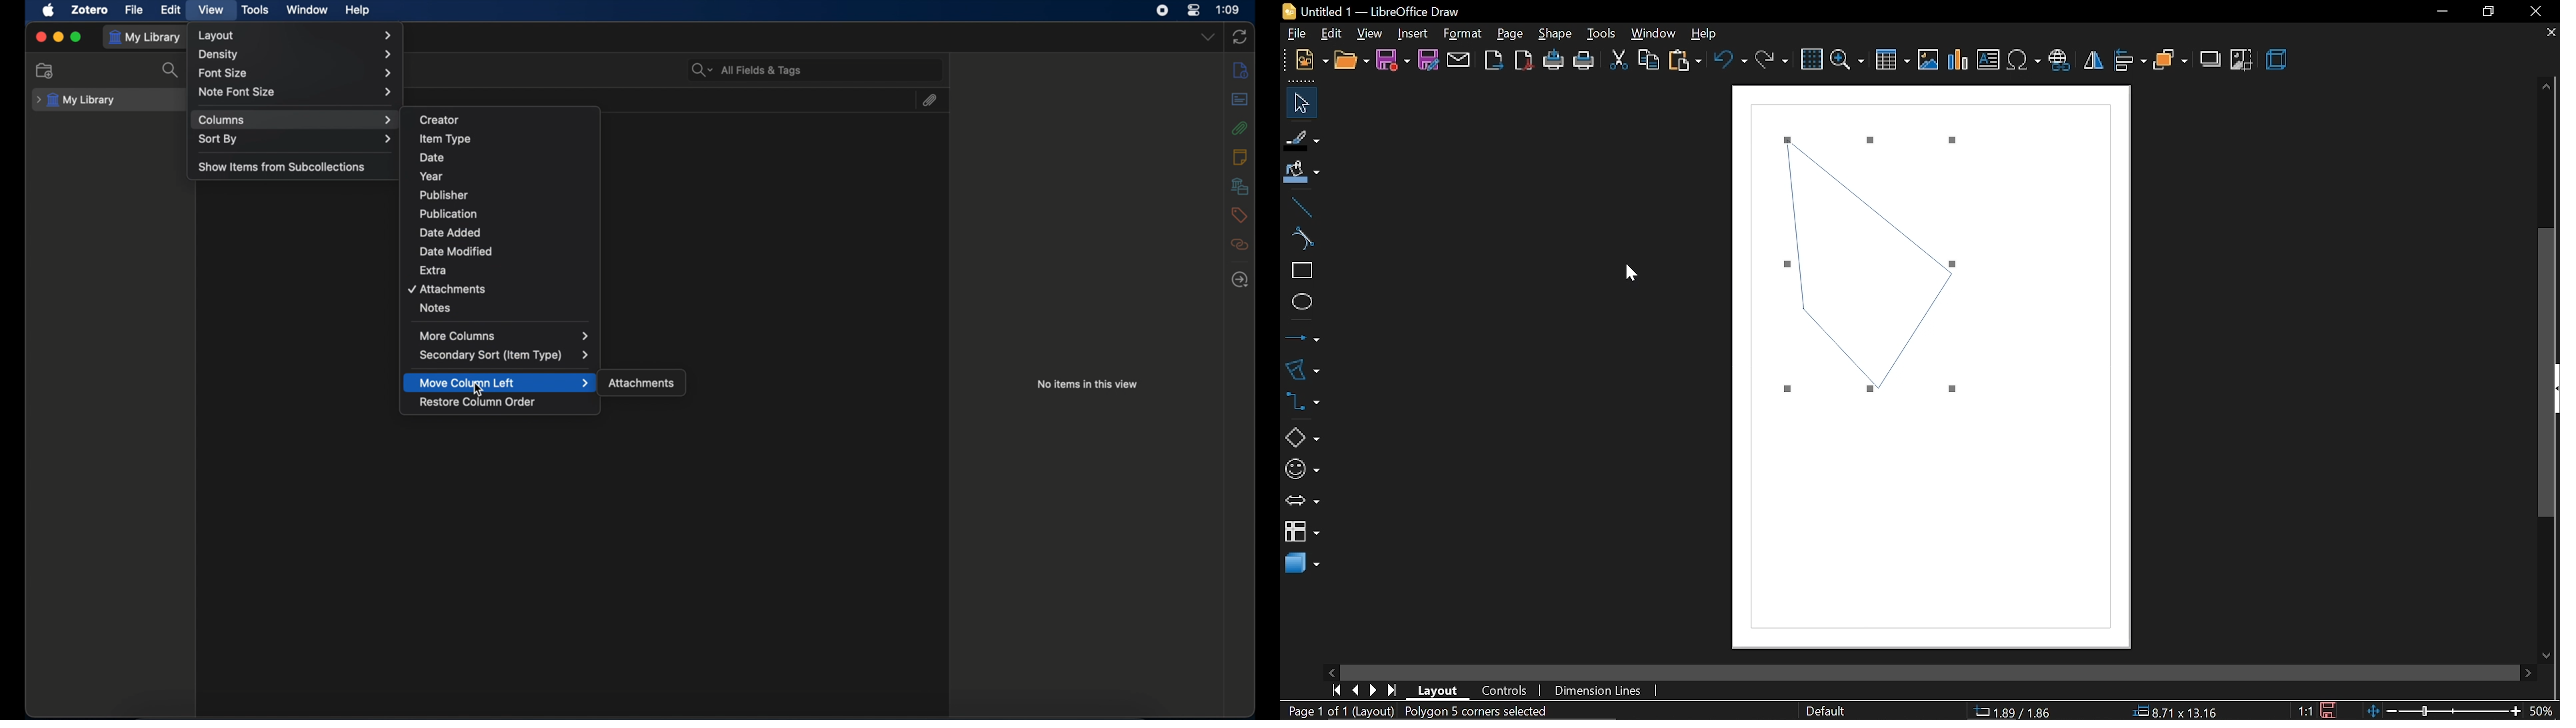 The height and width of the screenshot is (728, 2576). Describe the element at coordinates (1312, 60) in the screenshot. I see `new` at that location.